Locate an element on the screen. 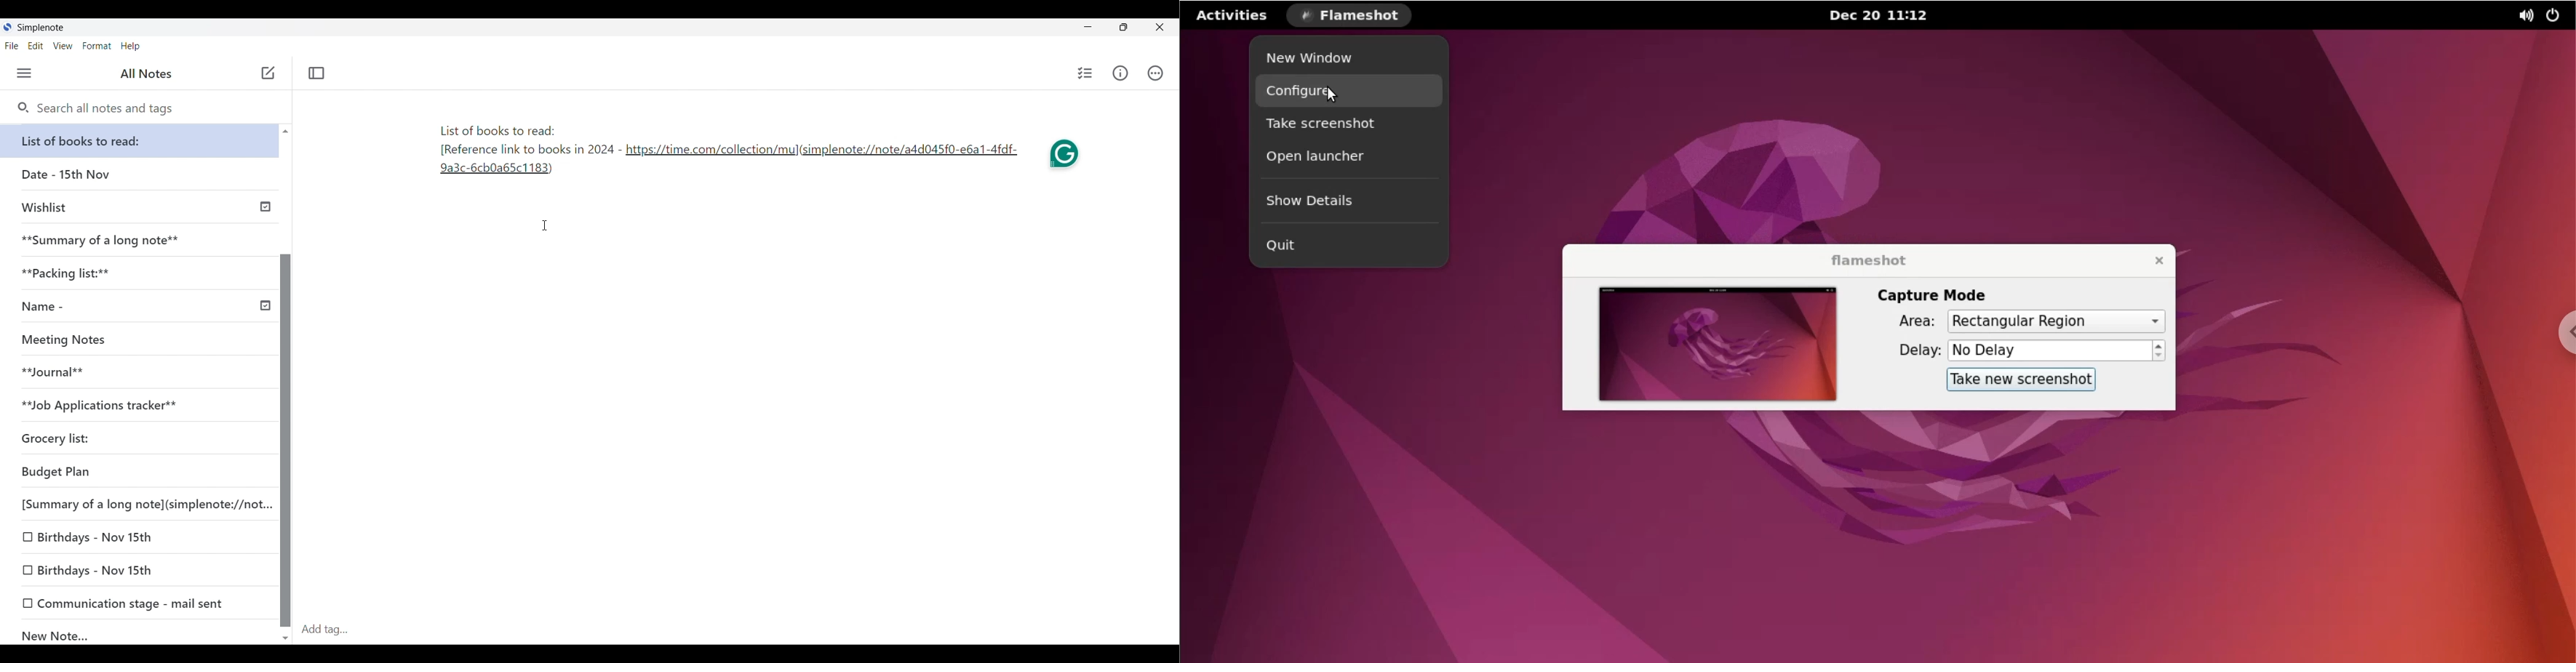 This screenshot has width=2576, height=672. Help  is located at coordinates (131, 47).